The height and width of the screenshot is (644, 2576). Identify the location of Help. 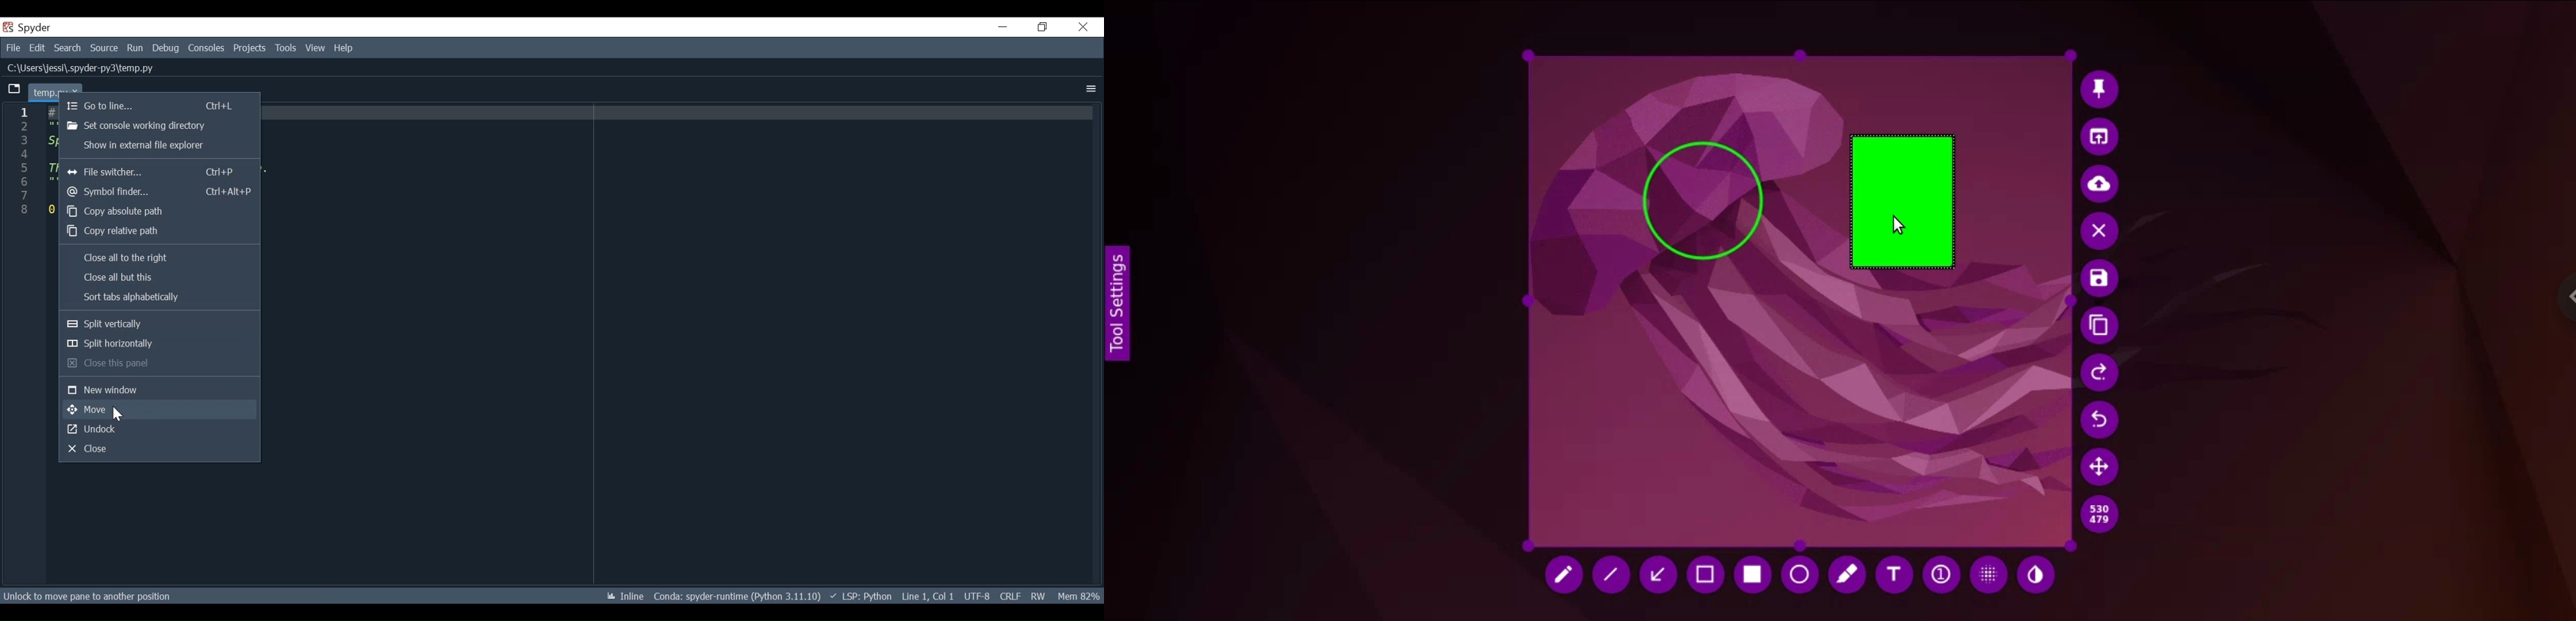
(344, 48).